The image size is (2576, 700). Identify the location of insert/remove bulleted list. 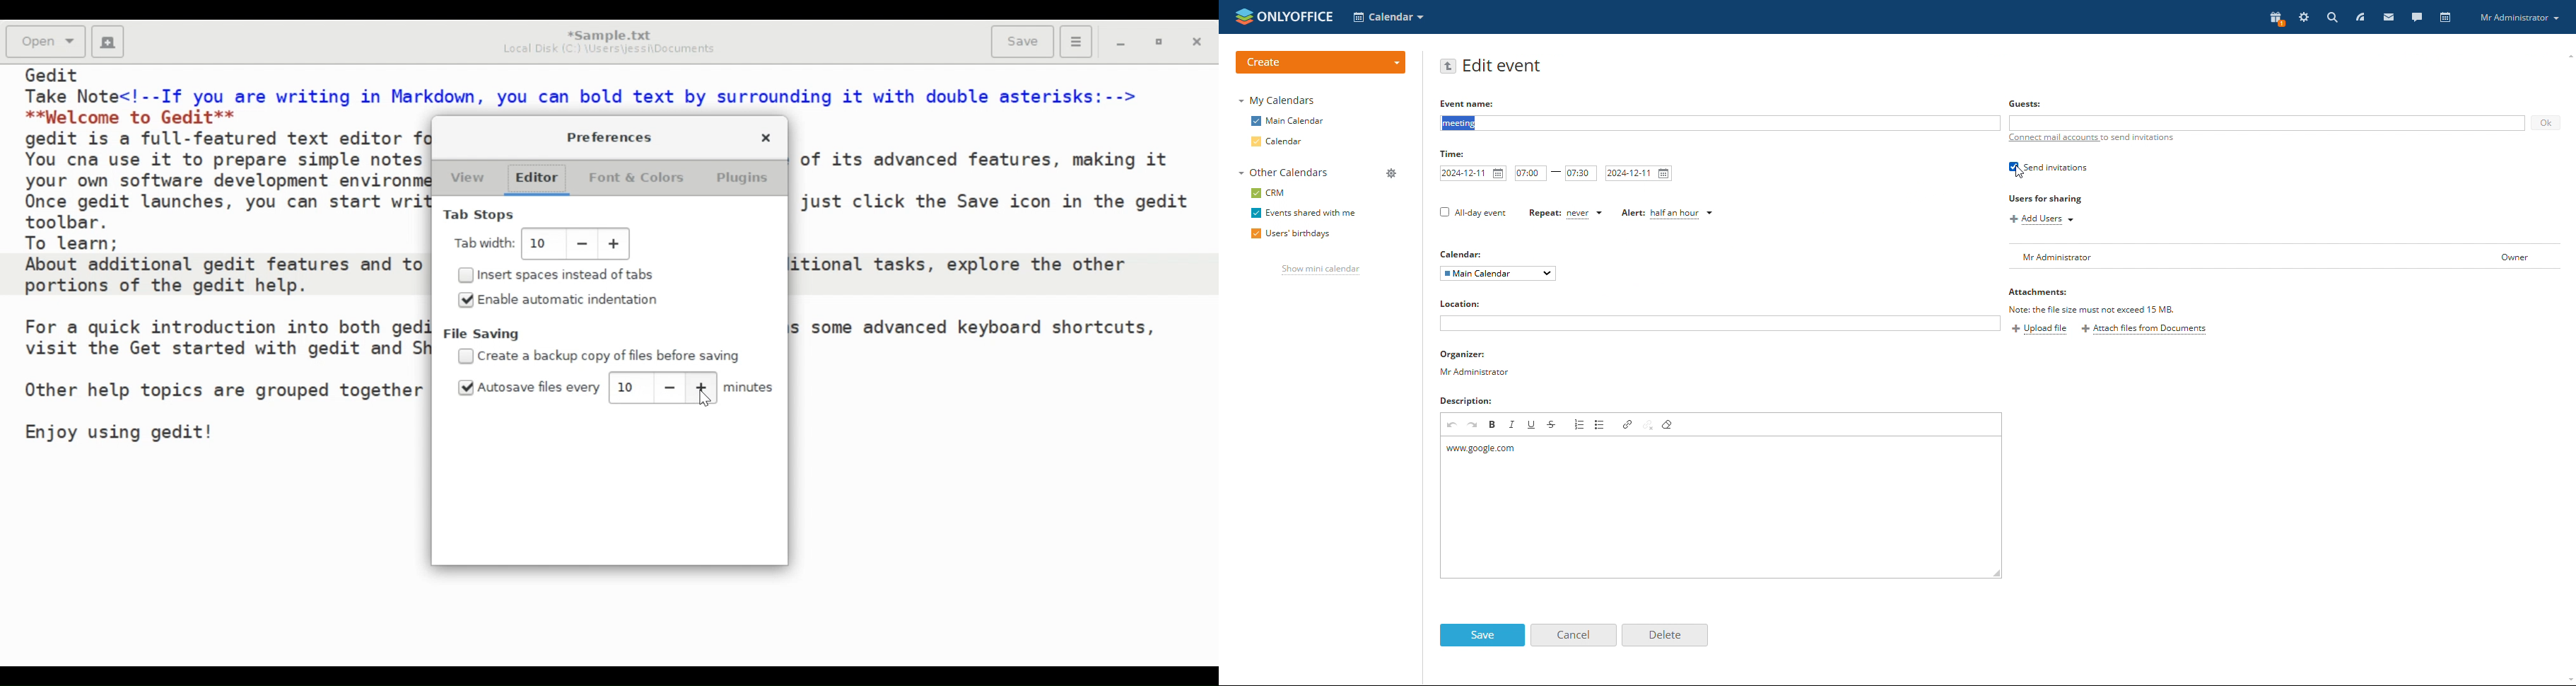
(1601, 424).